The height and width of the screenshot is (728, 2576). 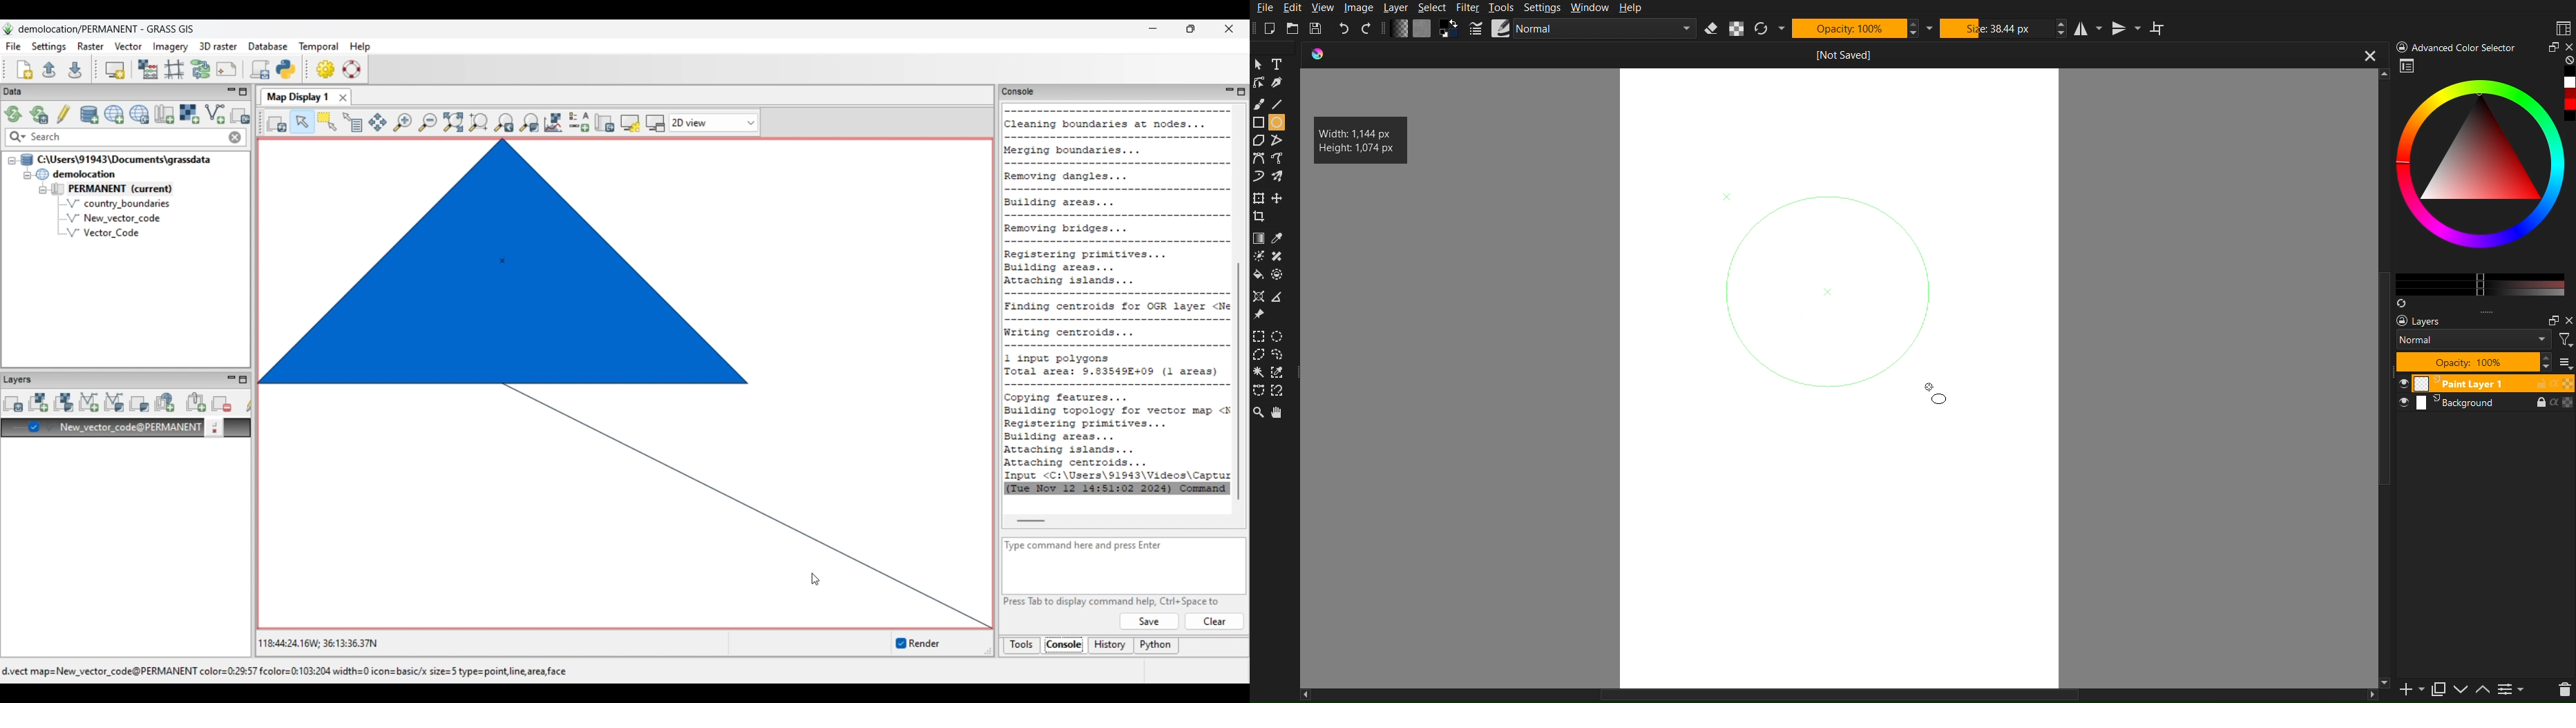 What do you see at coordinates (2450, 44) in the screenshot?
I see `) Advanced Color Selector` at bounding box center [2450, 44].